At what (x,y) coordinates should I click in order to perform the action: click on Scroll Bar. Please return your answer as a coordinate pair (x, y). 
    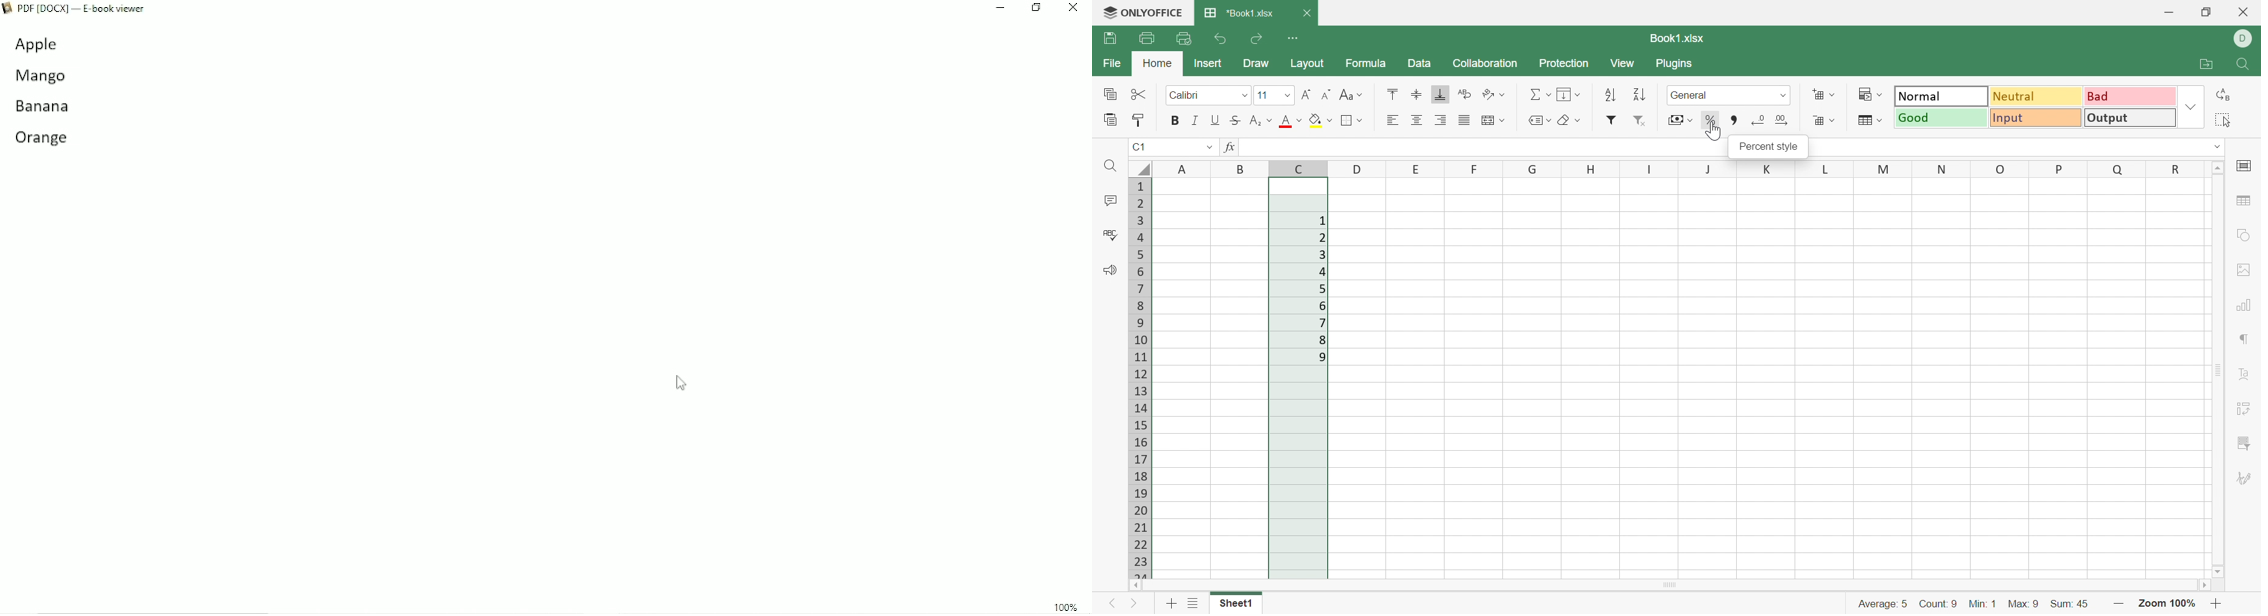
    Looking at the image, I should click on (2219, 370).